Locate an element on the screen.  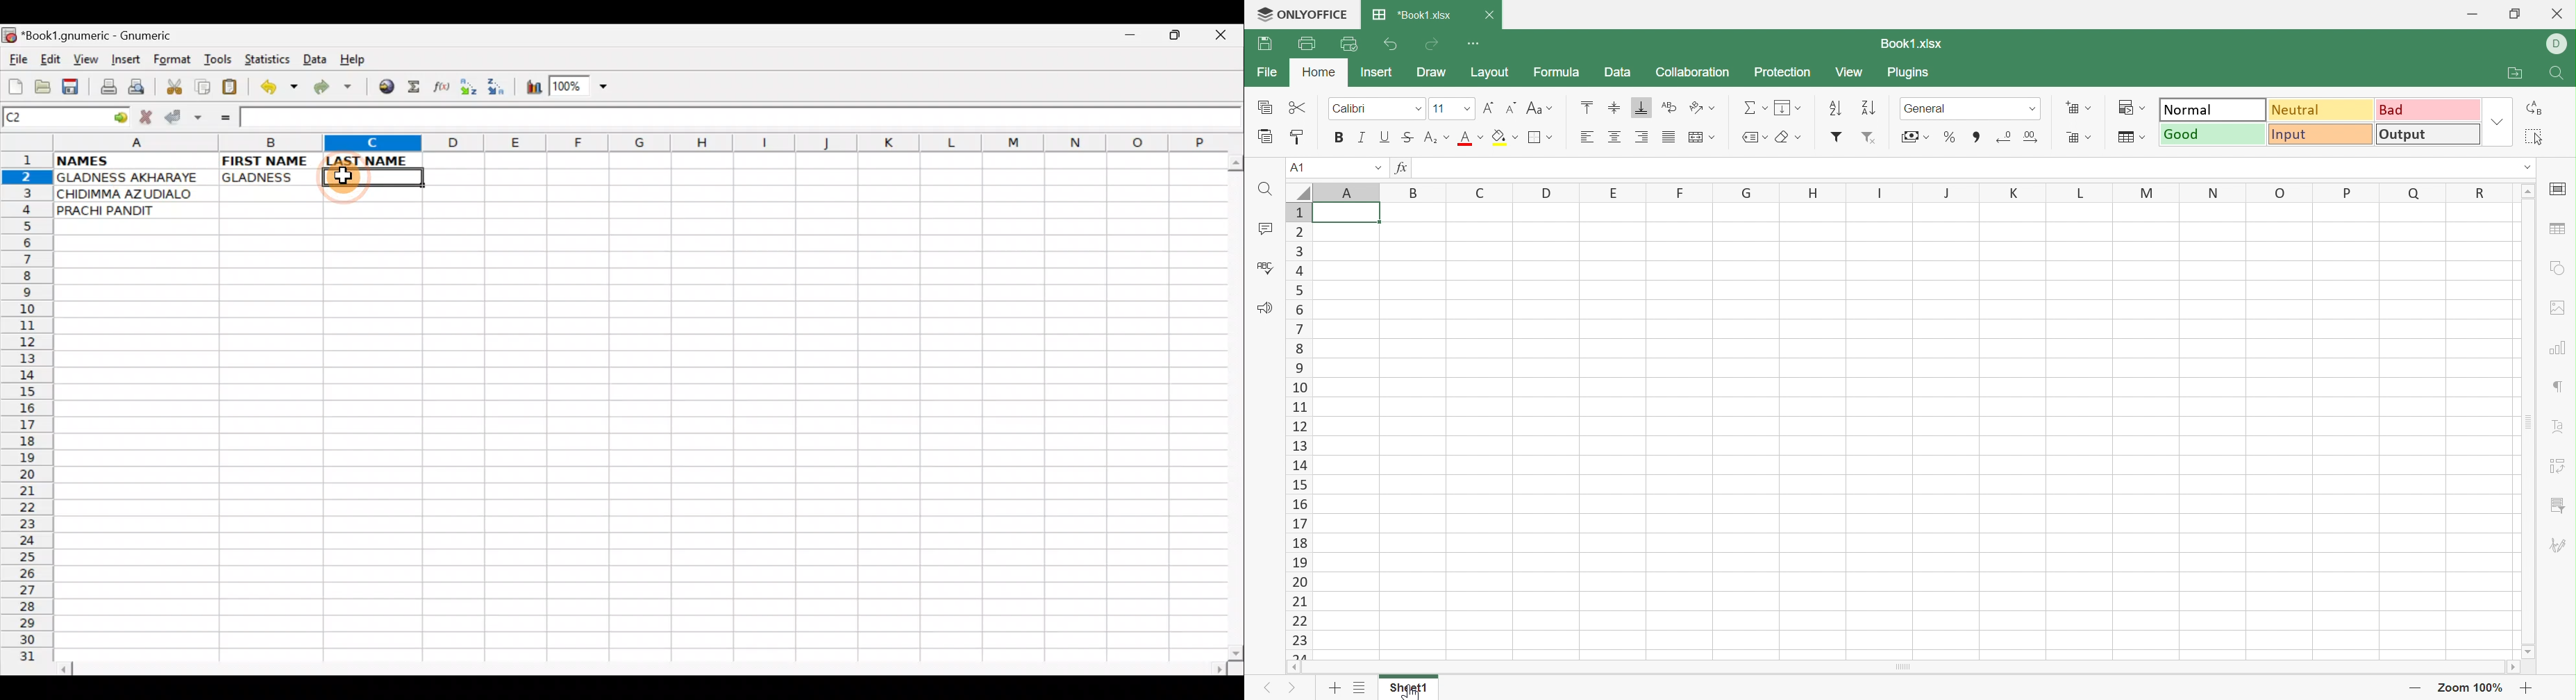
Close is located at coordinates (1224, 38).